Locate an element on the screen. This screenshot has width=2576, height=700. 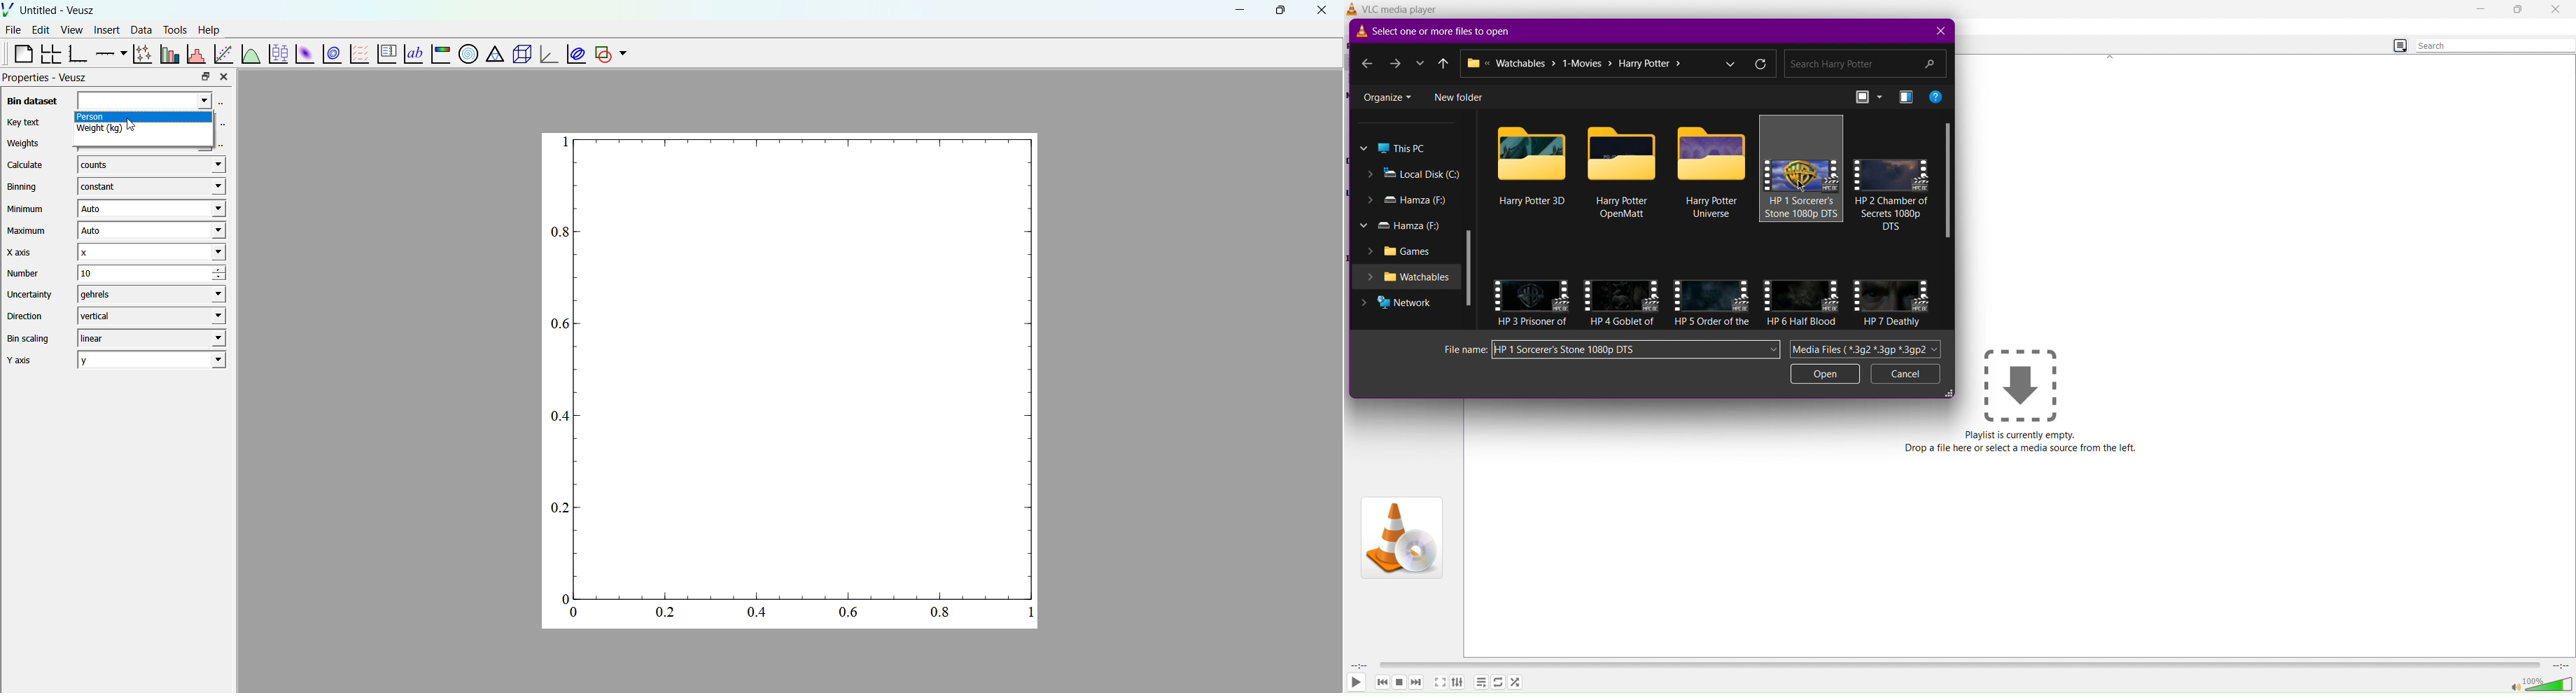
hamza is located at coordinates (1401, 225).